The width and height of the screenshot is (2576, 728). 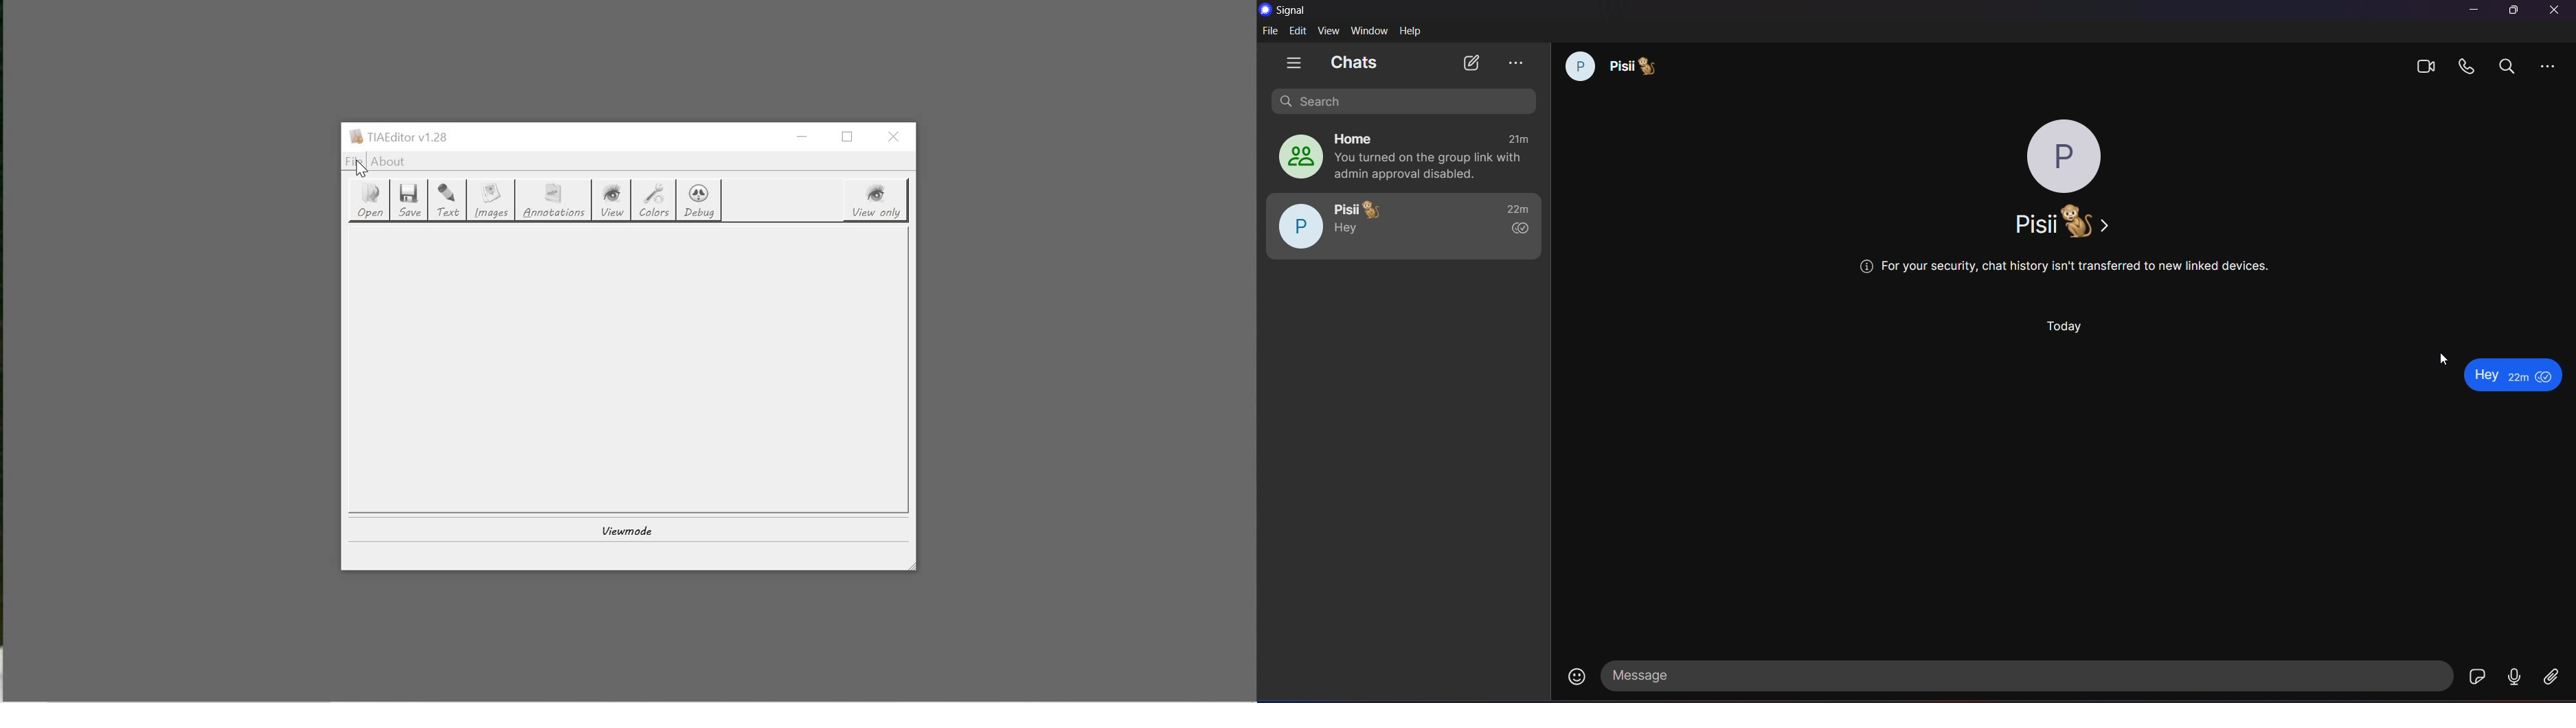 What do you see at coordinates (2062, 155) in the screenshot?
I see `profile` at bounding box center [2062, 155].